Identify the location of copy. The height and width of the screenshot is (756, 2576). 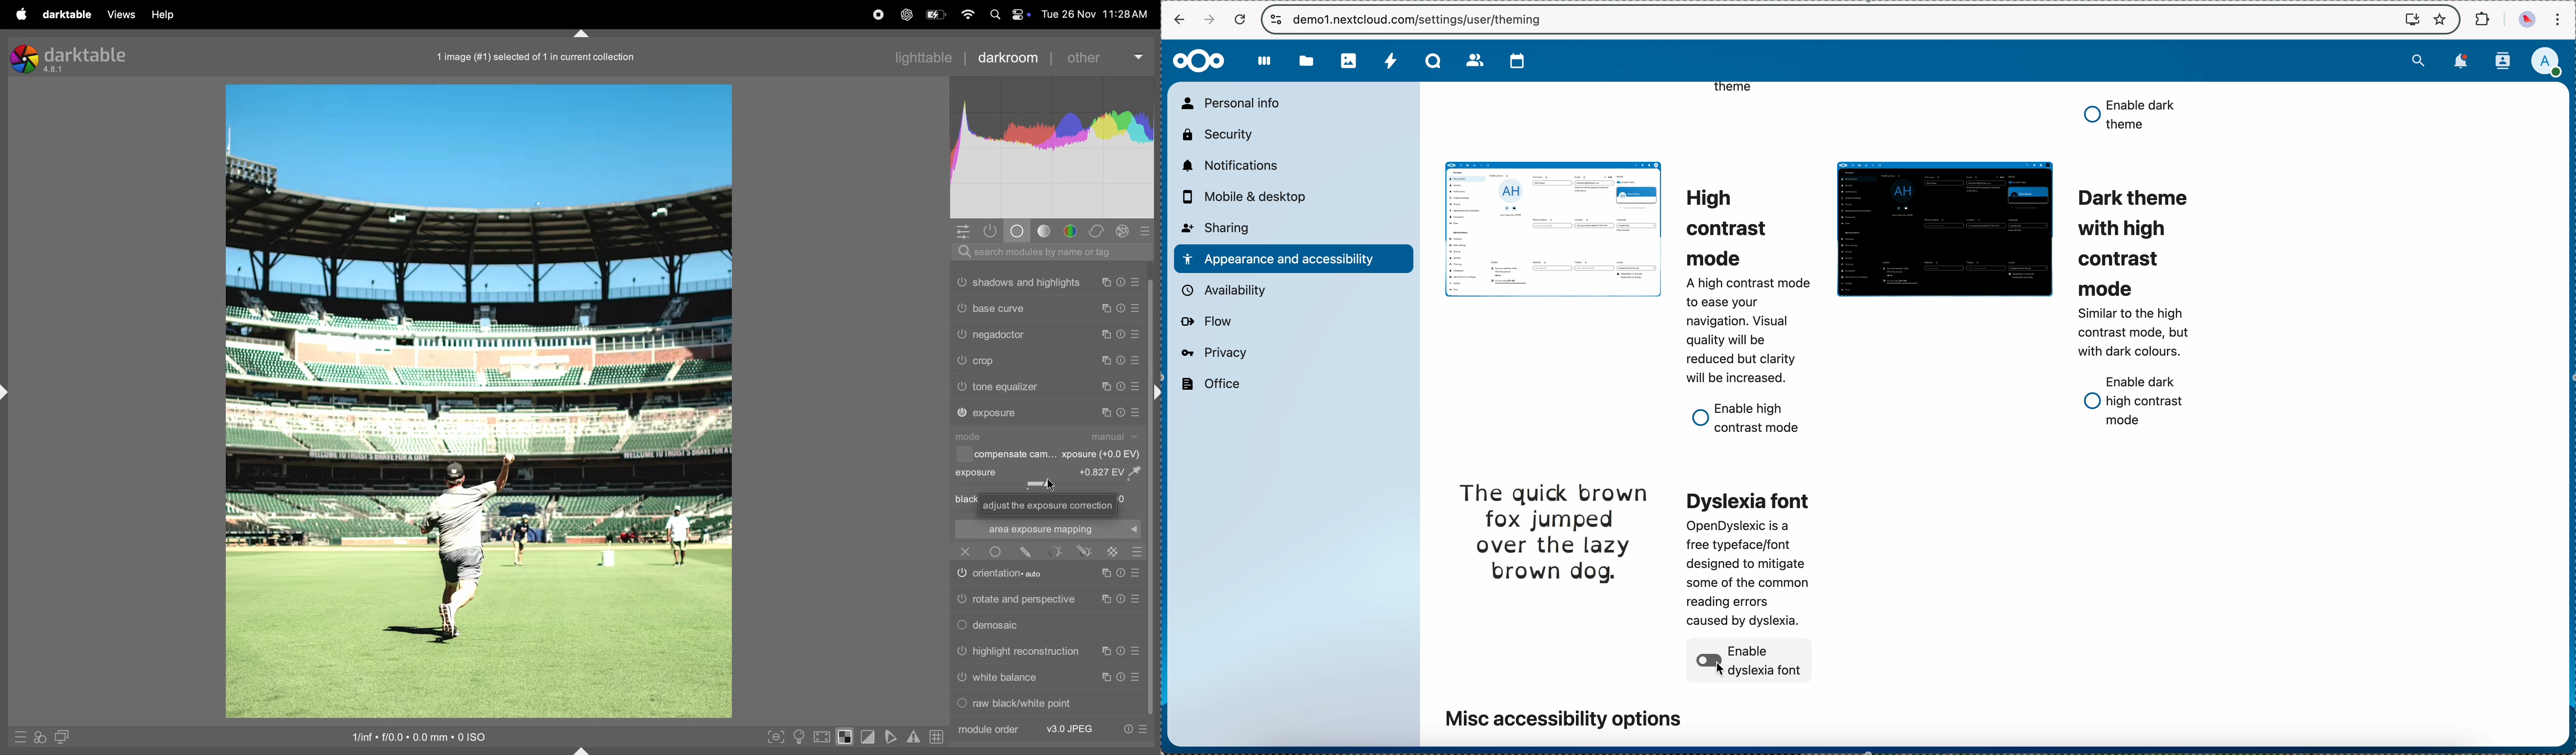
(1104, 652).